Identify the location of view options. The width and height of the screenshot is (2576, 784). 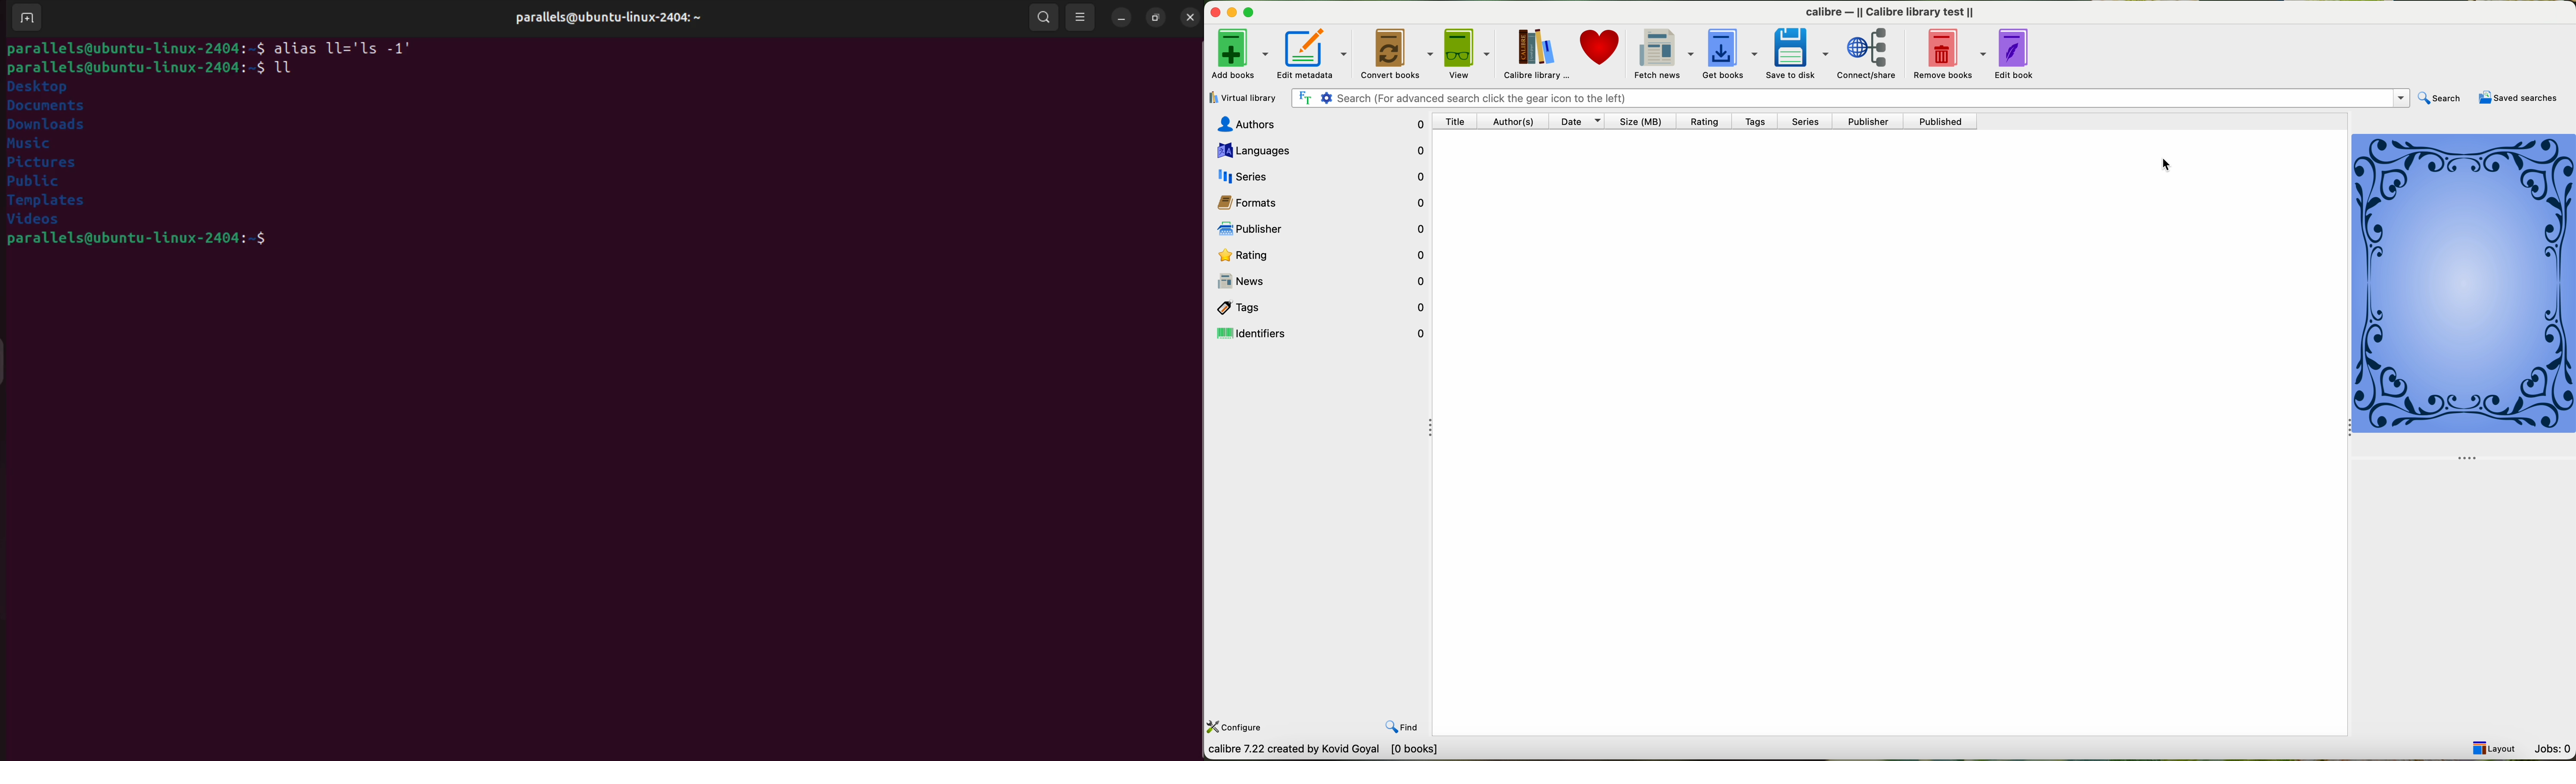
(1081, 17).